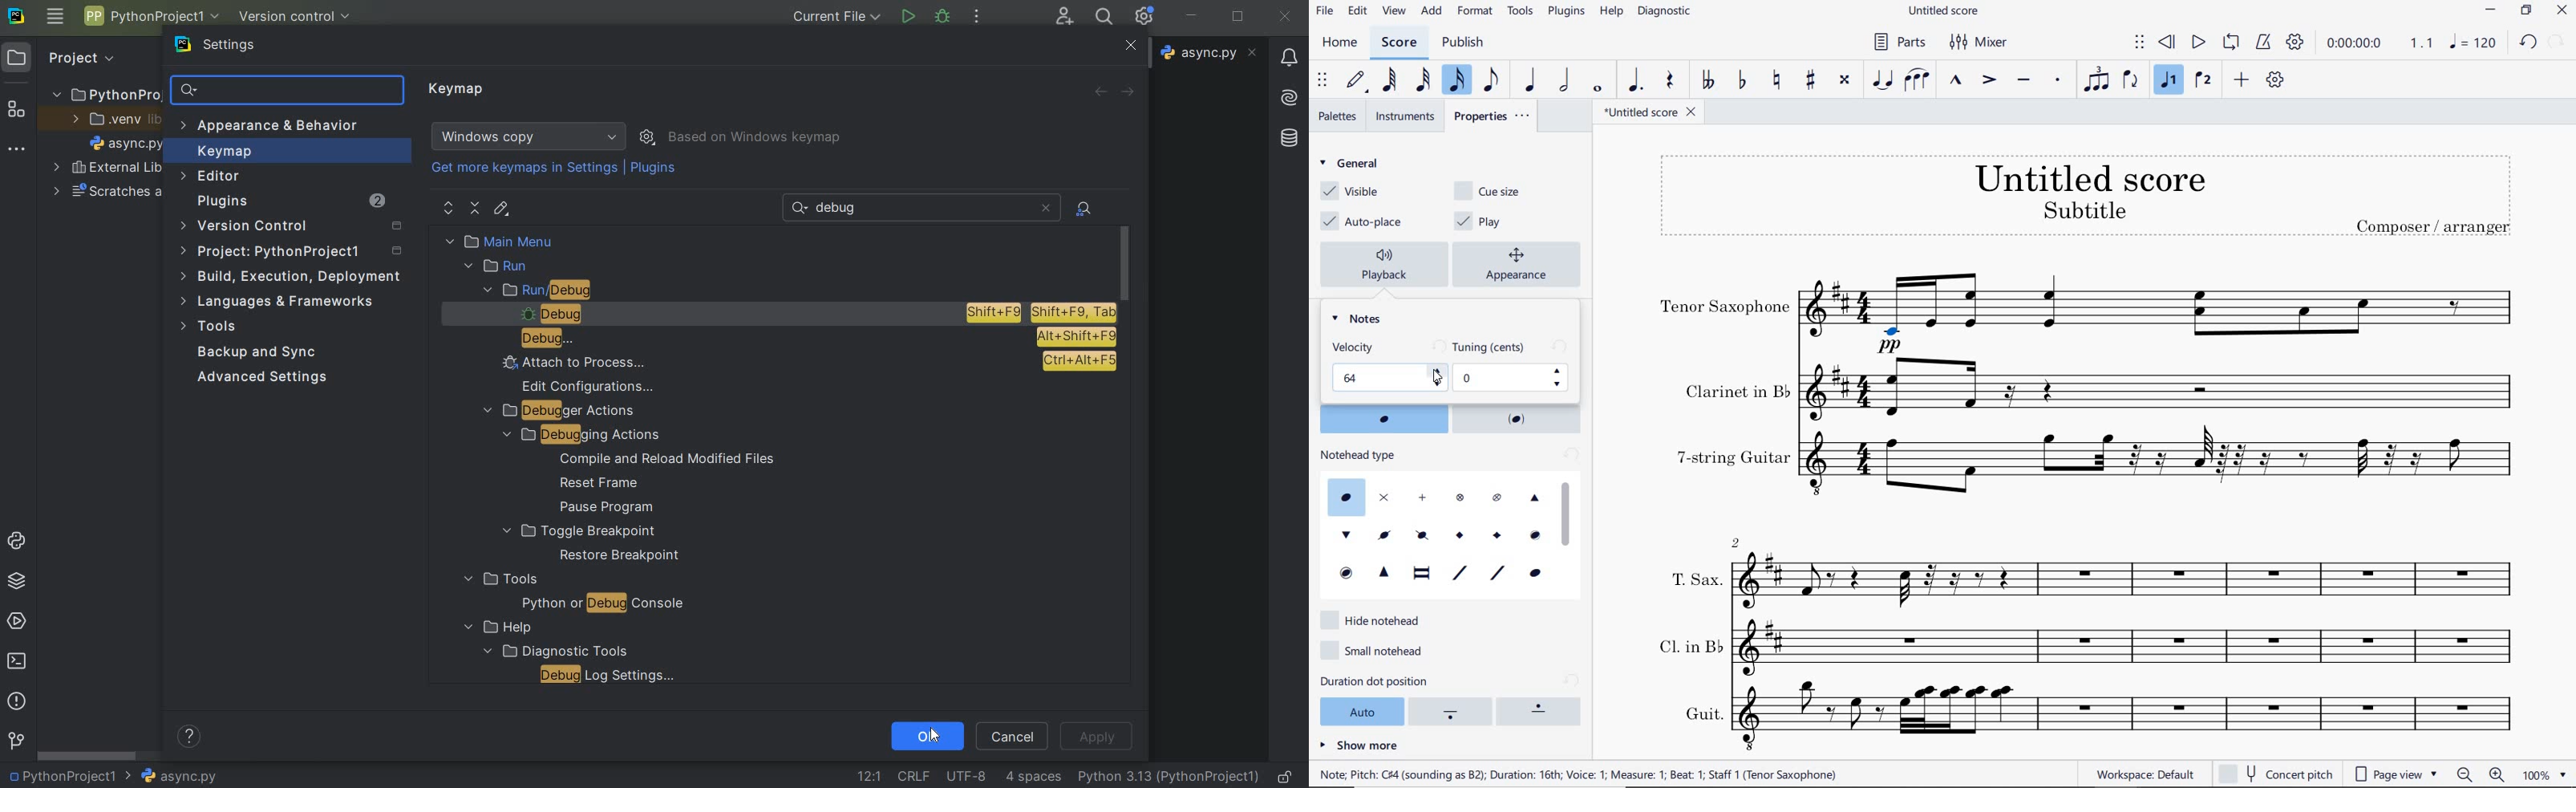 Image resolution: width=2576 pixels, height=812 pixels. What do you see at coordinates (1519, 12) in the screenshot?
I see `tools` at bounding box center [1519, 12].